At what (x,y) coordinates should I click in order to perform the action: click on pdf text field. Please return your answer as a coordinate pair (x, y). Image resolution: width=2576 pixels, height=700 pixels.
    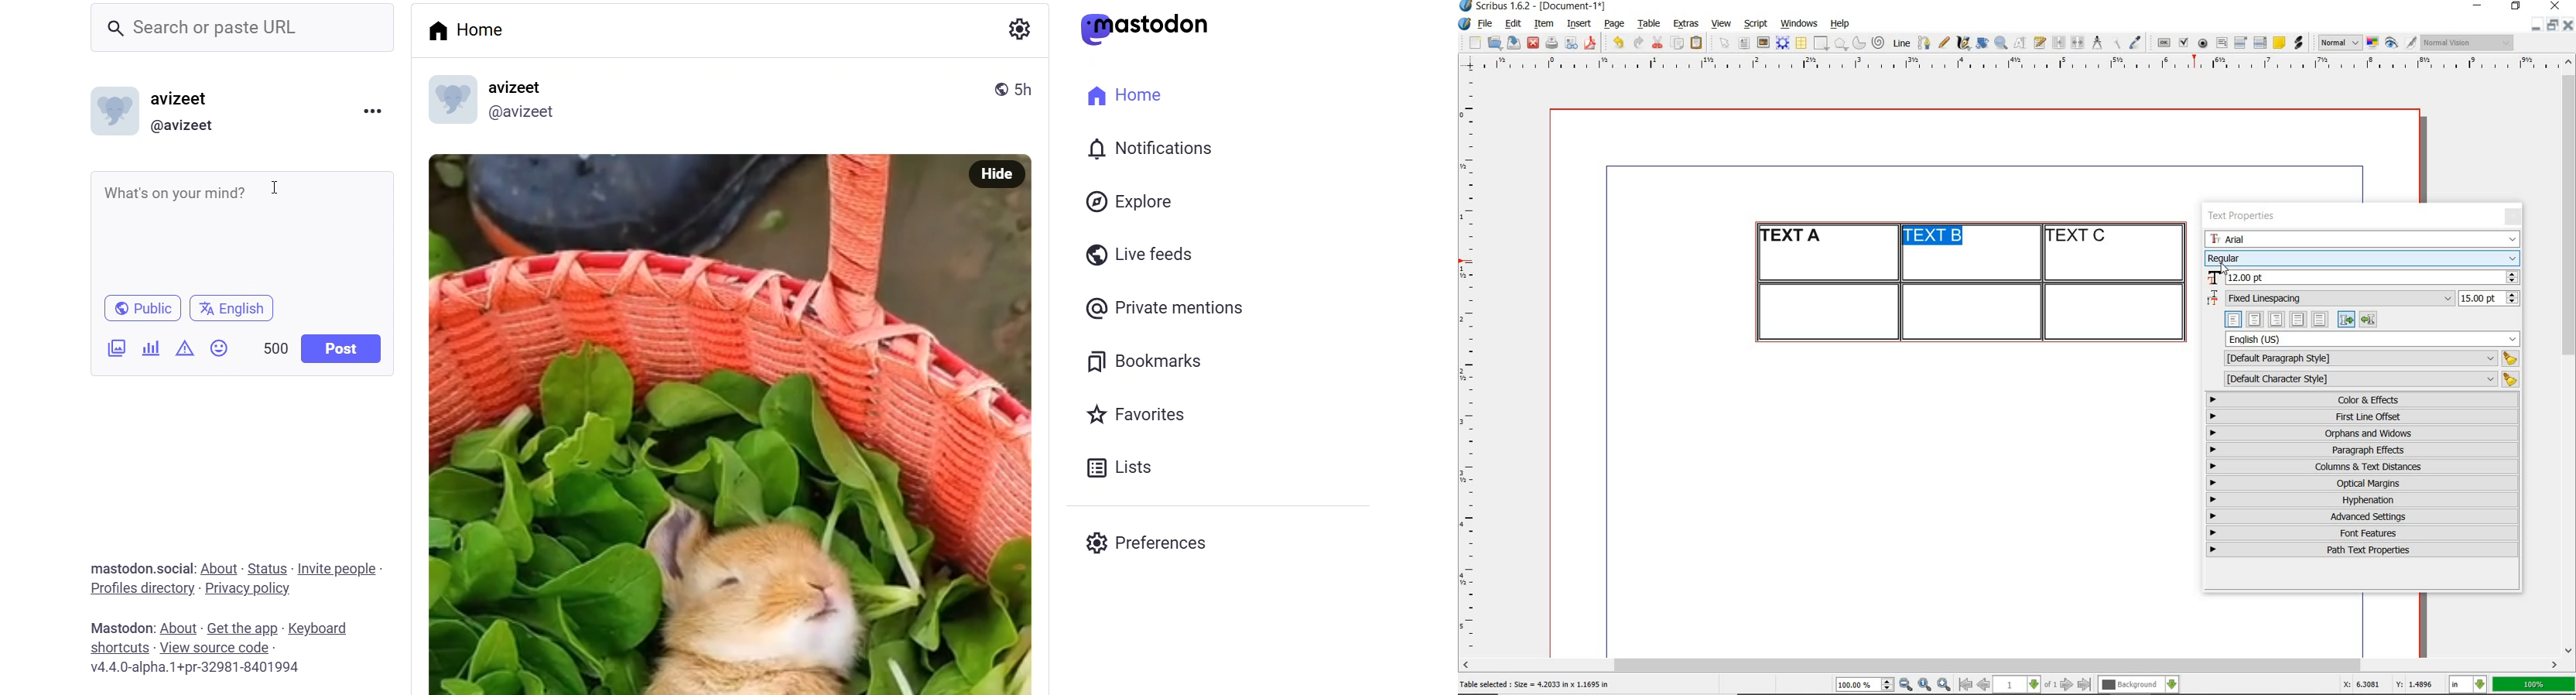
    Looking at the image, I should click on (2221, 44).